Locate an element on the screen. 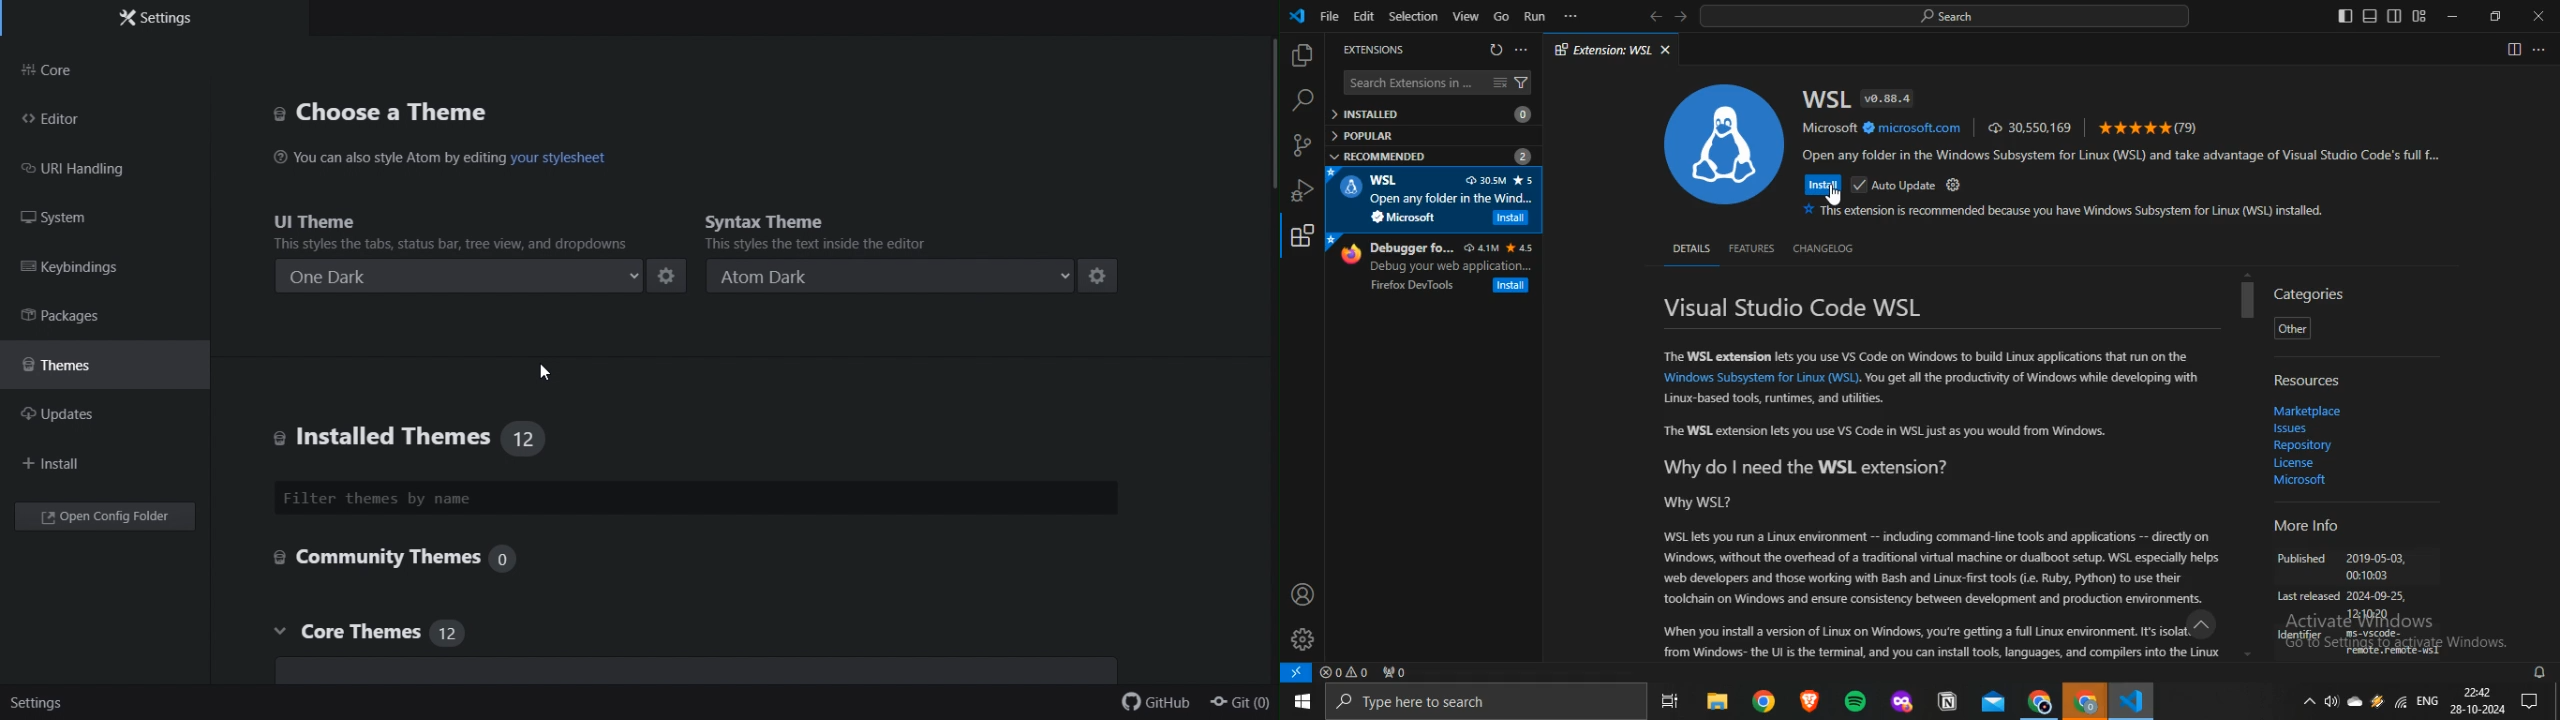 The height and width of the screenshot is (728, 2576). Install is located at coordinates (1823, 185).